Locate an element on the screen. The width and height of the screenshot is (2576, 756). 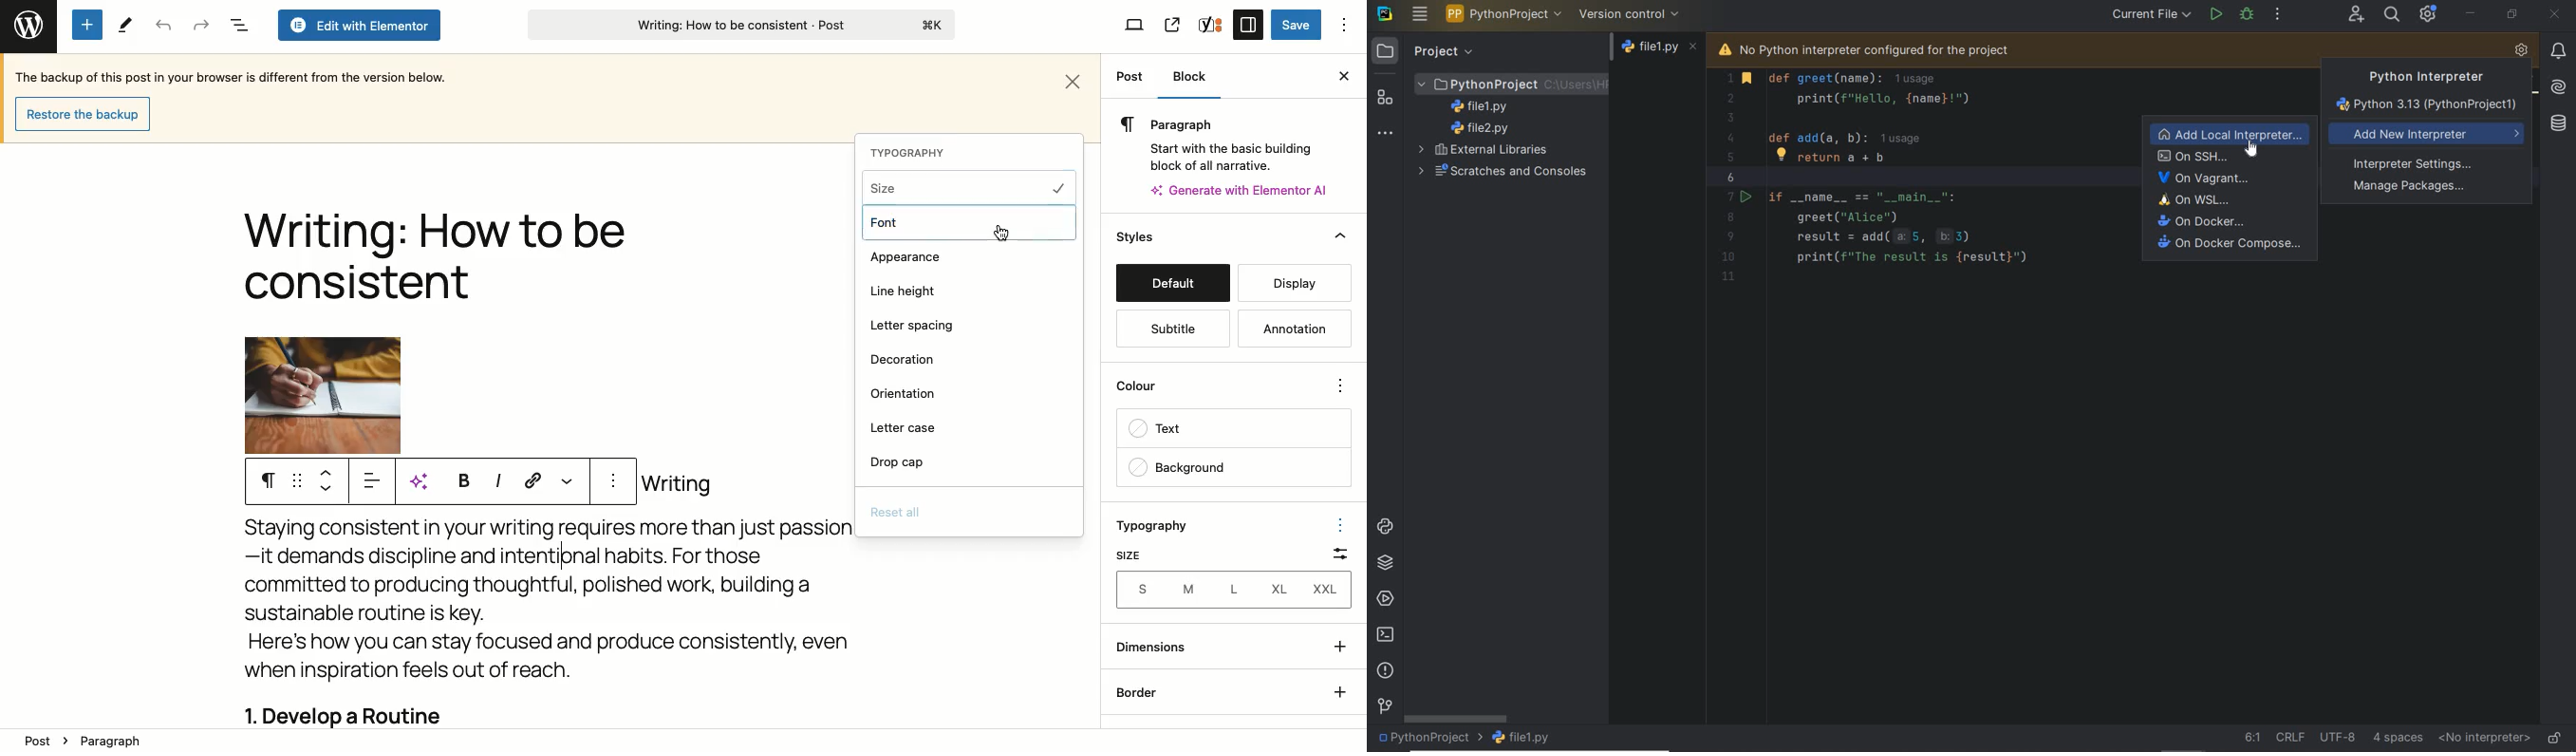
Move up down is located at coordinates (330, 480).